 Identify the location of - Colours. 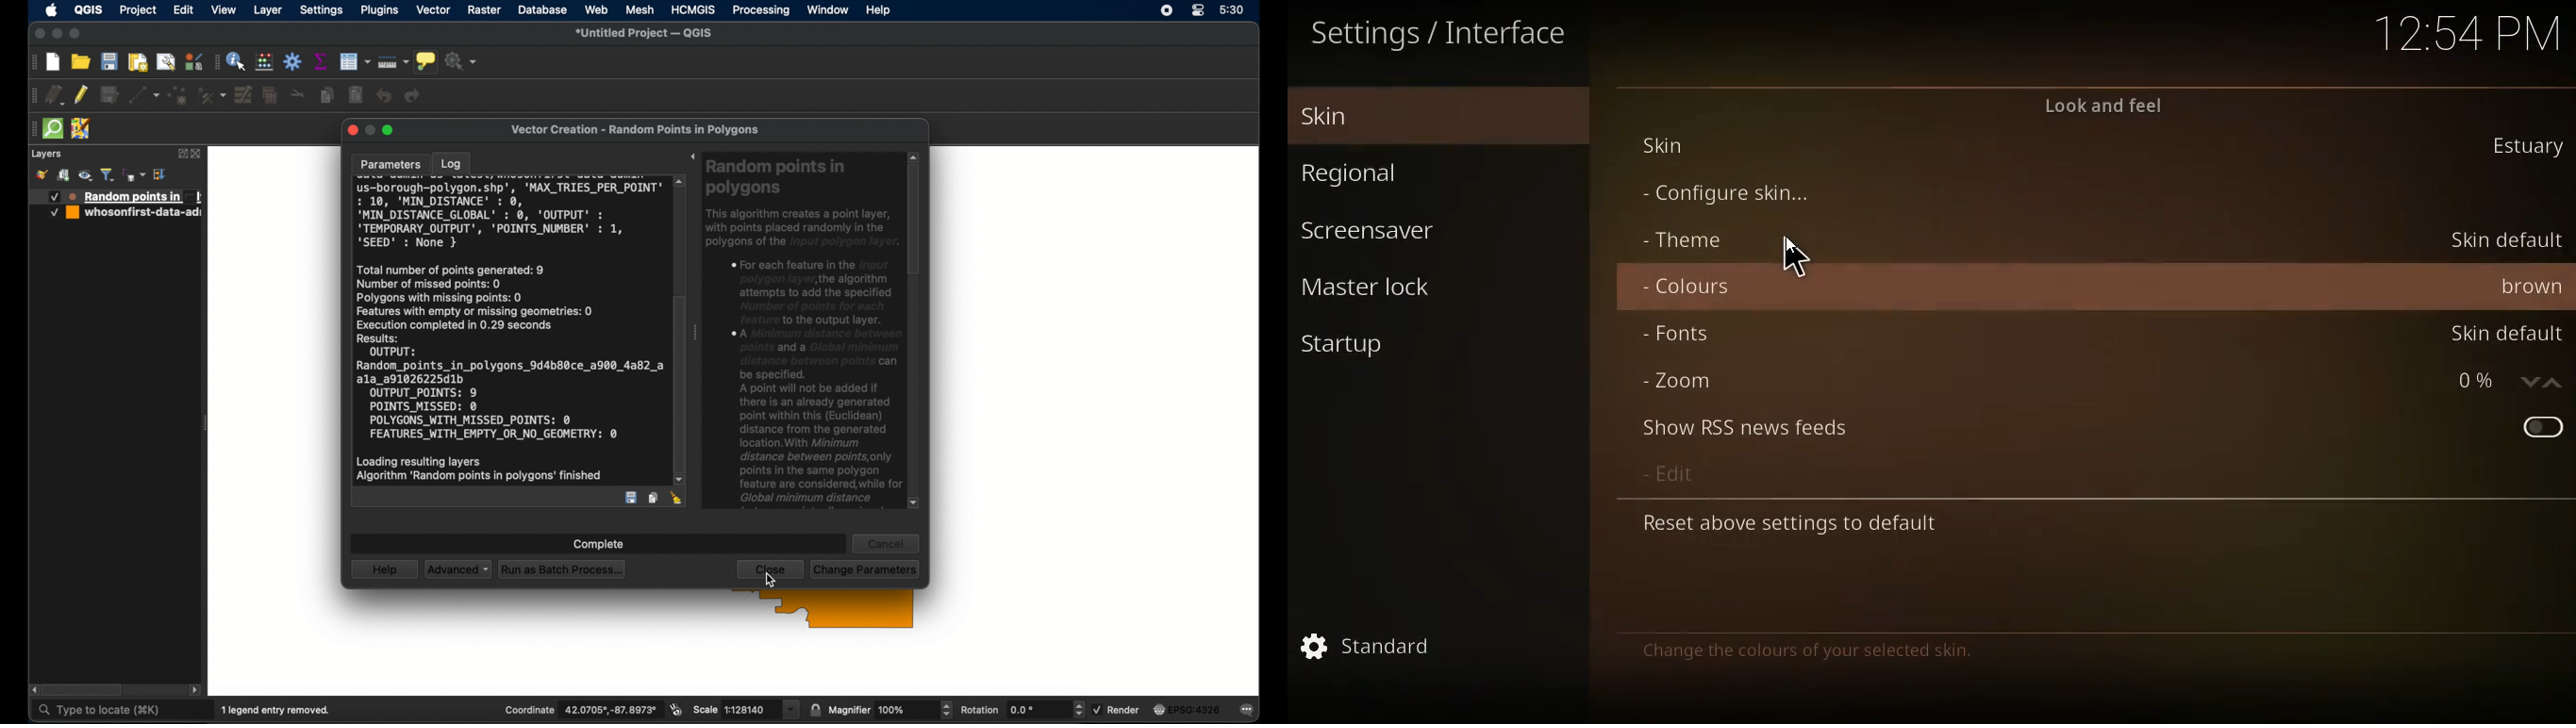
(1690, 288).